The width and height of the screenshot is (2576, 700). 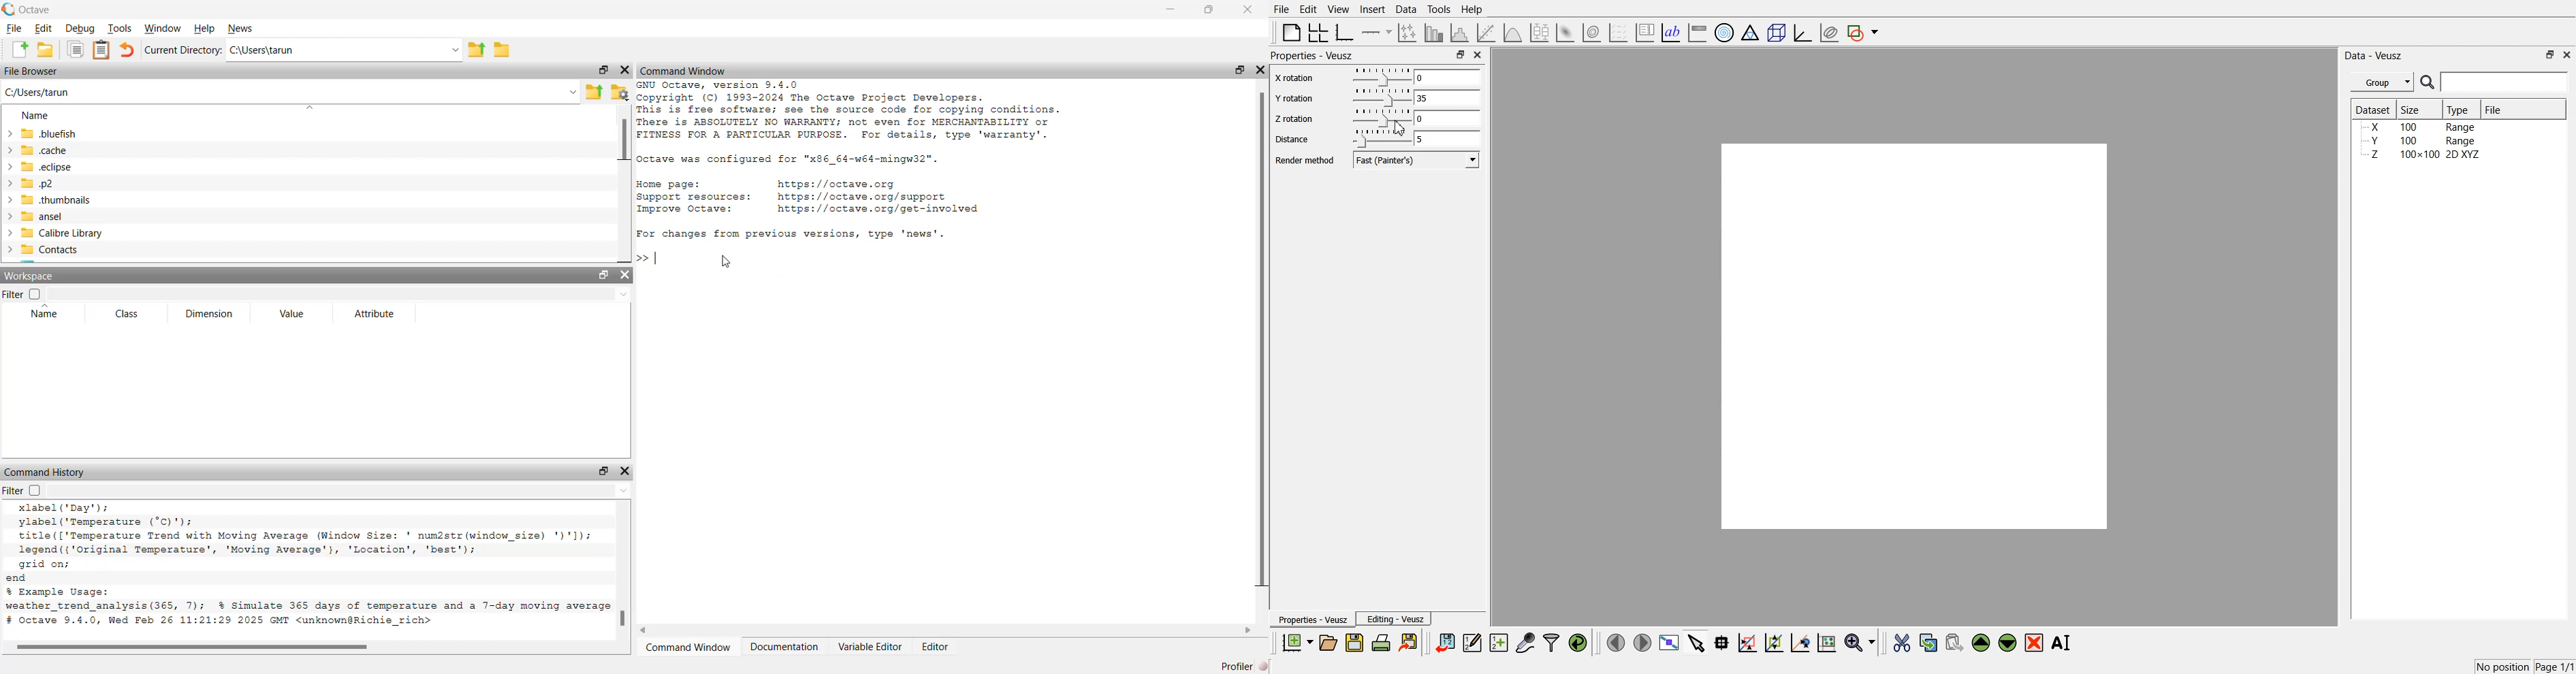 What do you see at coordinates (297, 50) in the screenshot?
I see `Ci\Users\tarun` at bounding box center [297, 50].